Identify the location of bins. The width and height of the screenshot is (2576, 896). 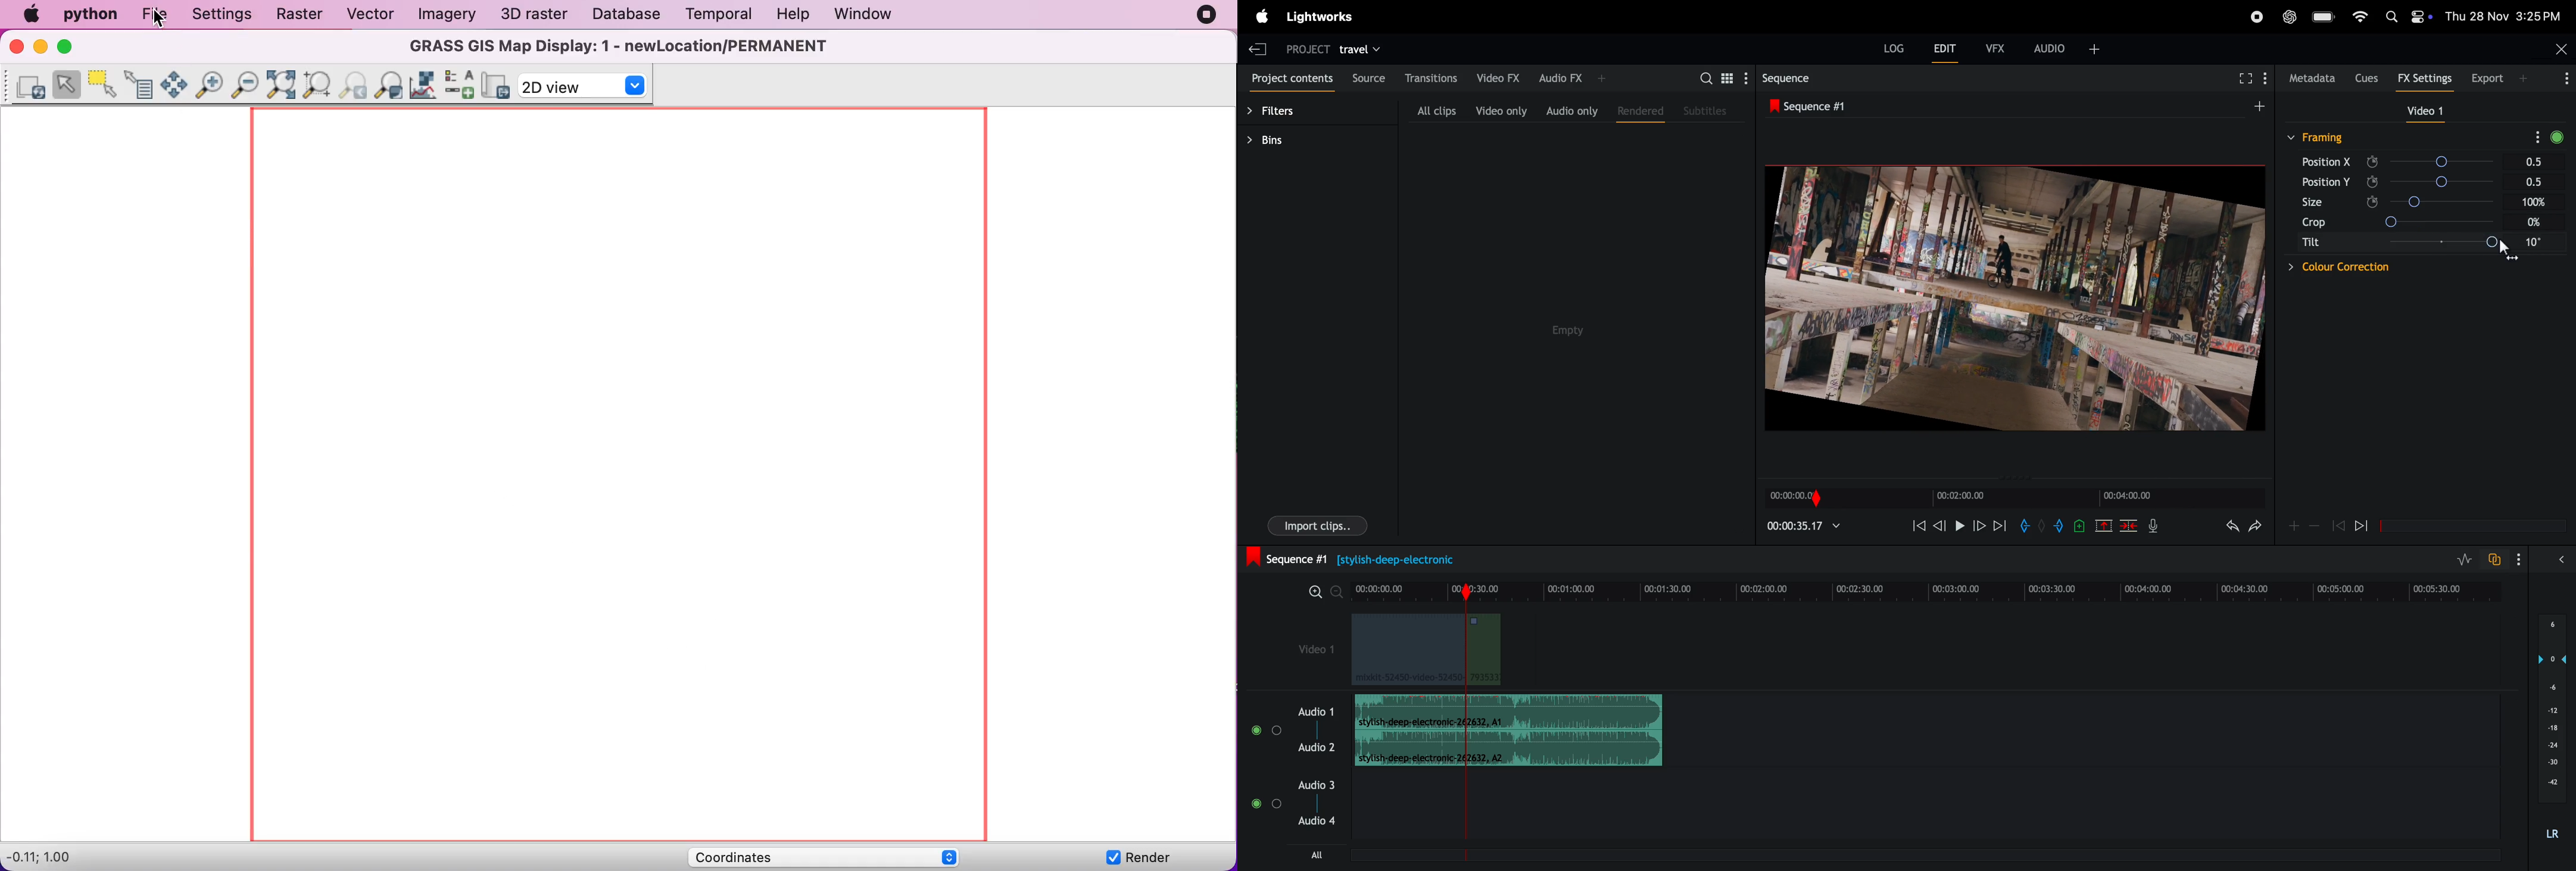
(1282, 139).